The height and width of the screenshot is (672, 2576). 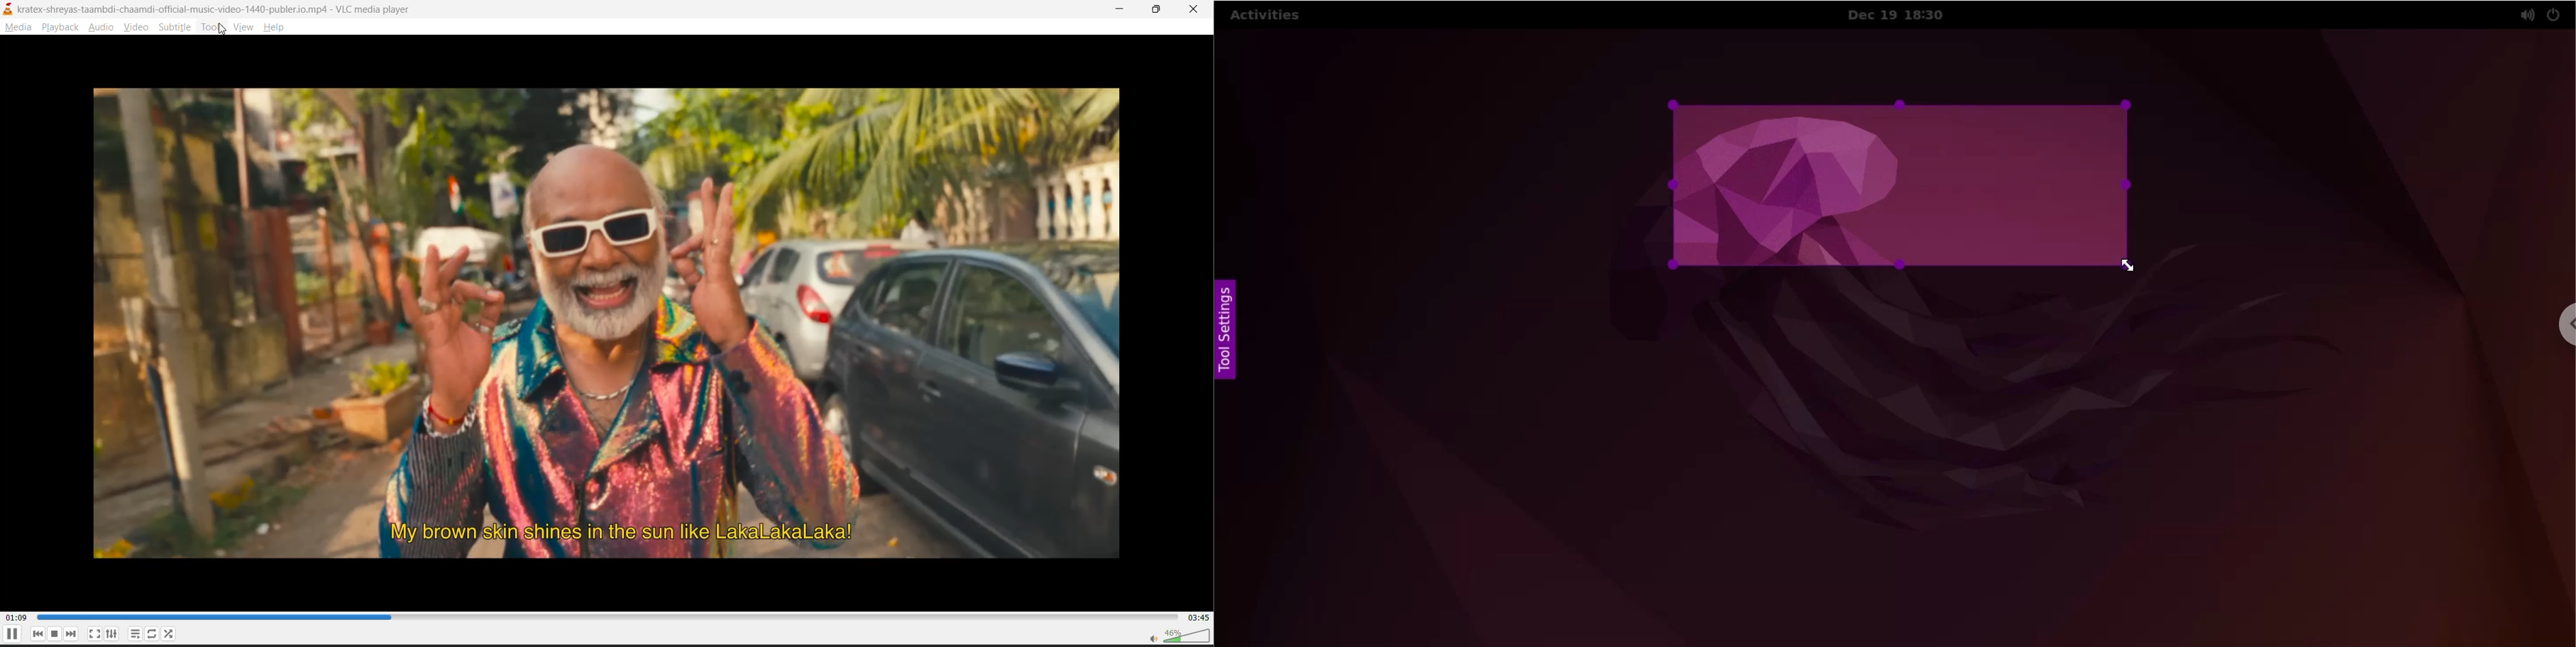 I want to click on audio, so click(x=104, y=28).